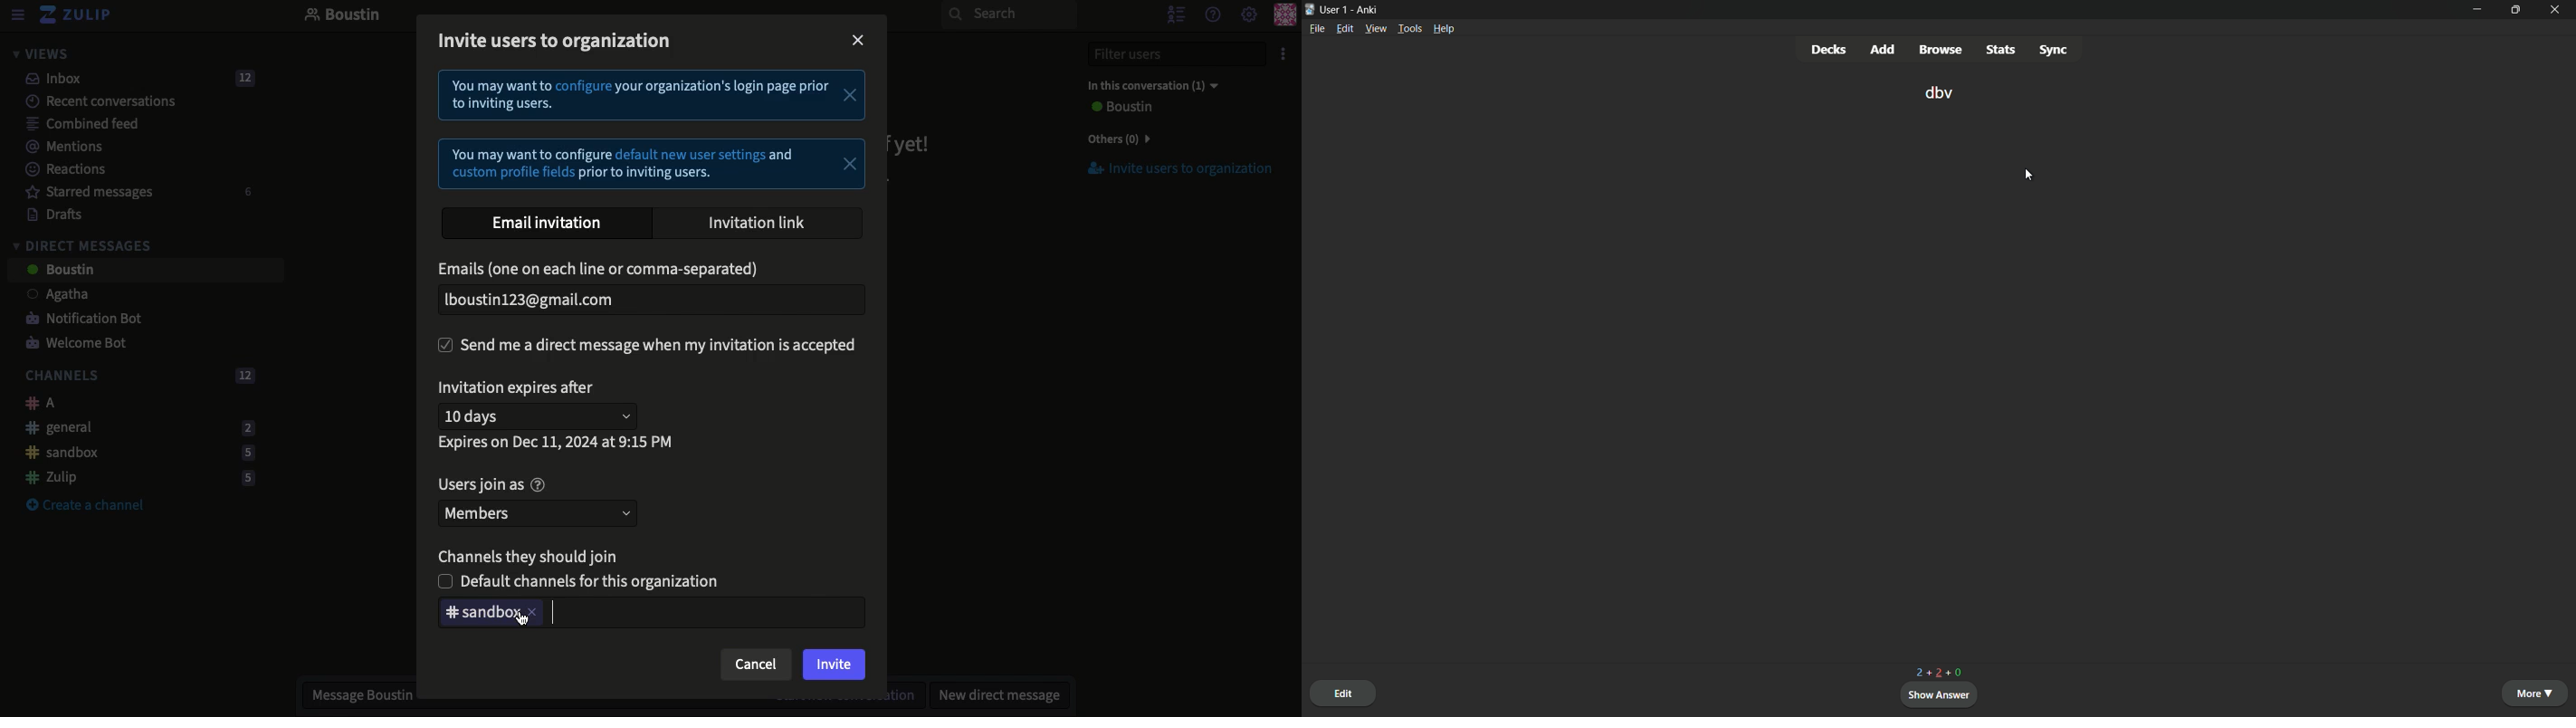 The width and height of the screenshot is (2576, 728). What do you see at coordinates (995, 694) in the screenshot?
I see `New DM` at bounding box center [995, 694].